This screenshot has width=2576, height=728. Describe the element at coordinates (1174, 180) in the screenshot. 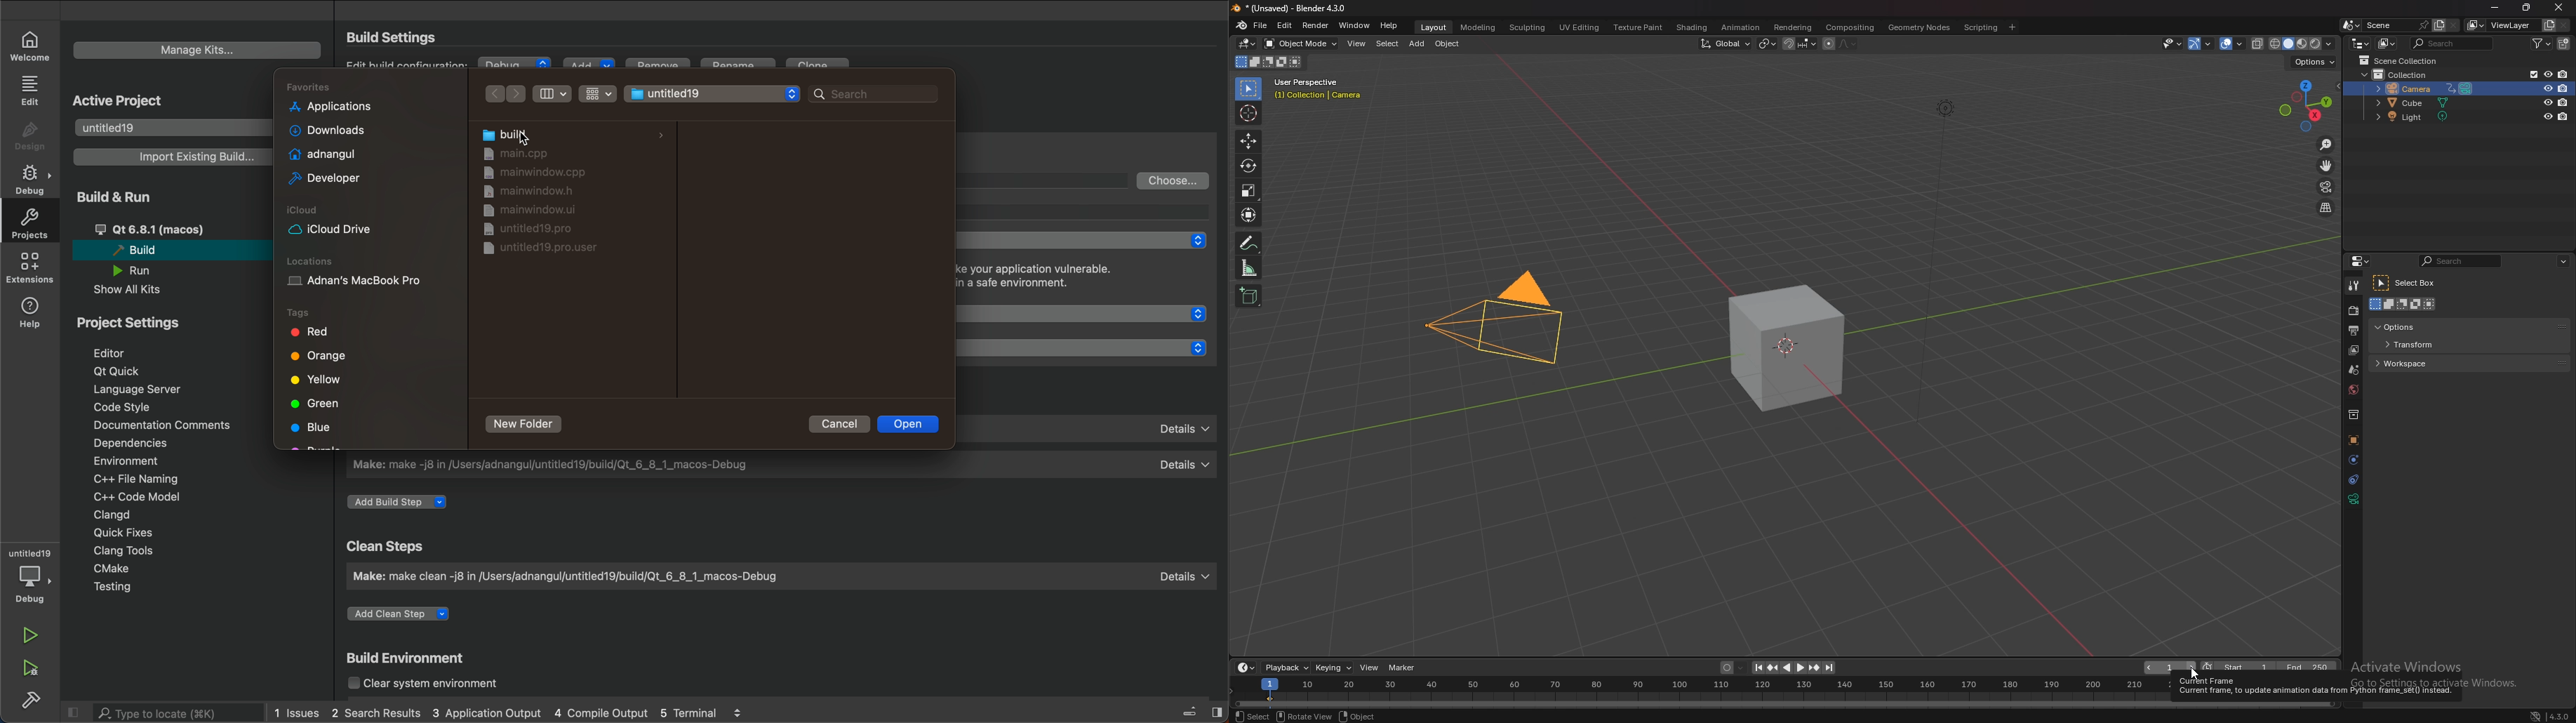

I see `choose` at that location.